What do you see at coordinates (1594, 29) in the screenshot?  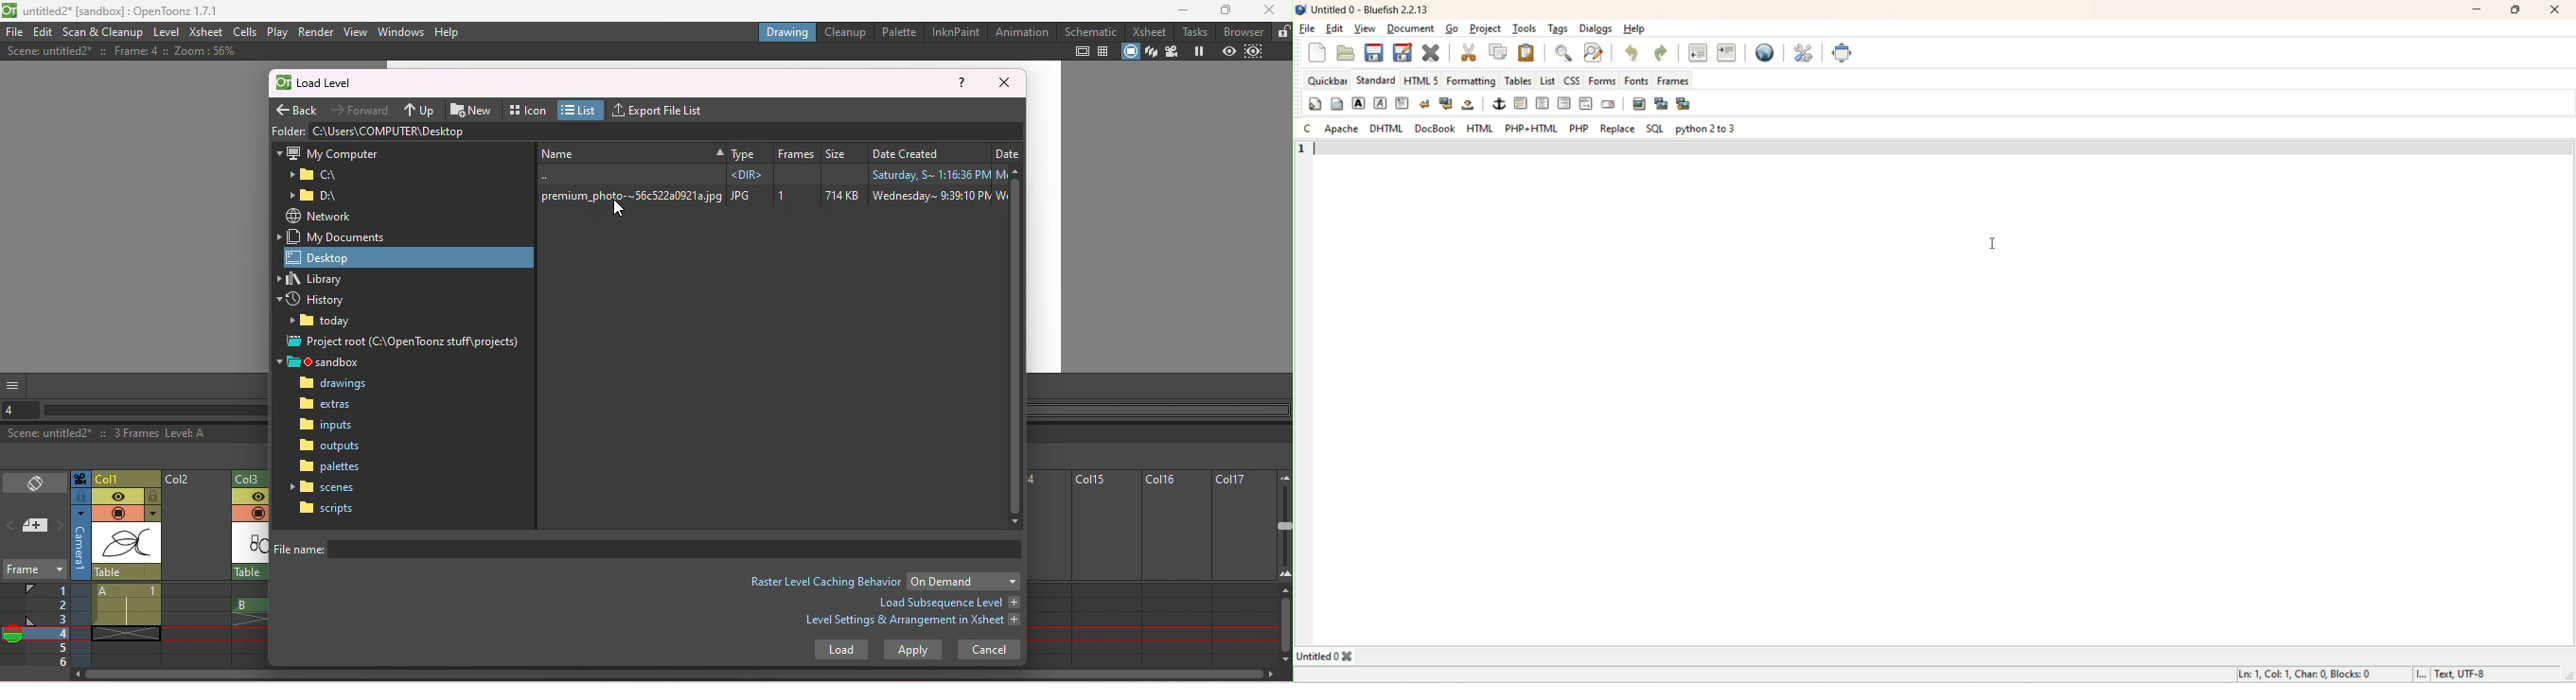 I see `dialogs` at bounding box center [1594, 29].